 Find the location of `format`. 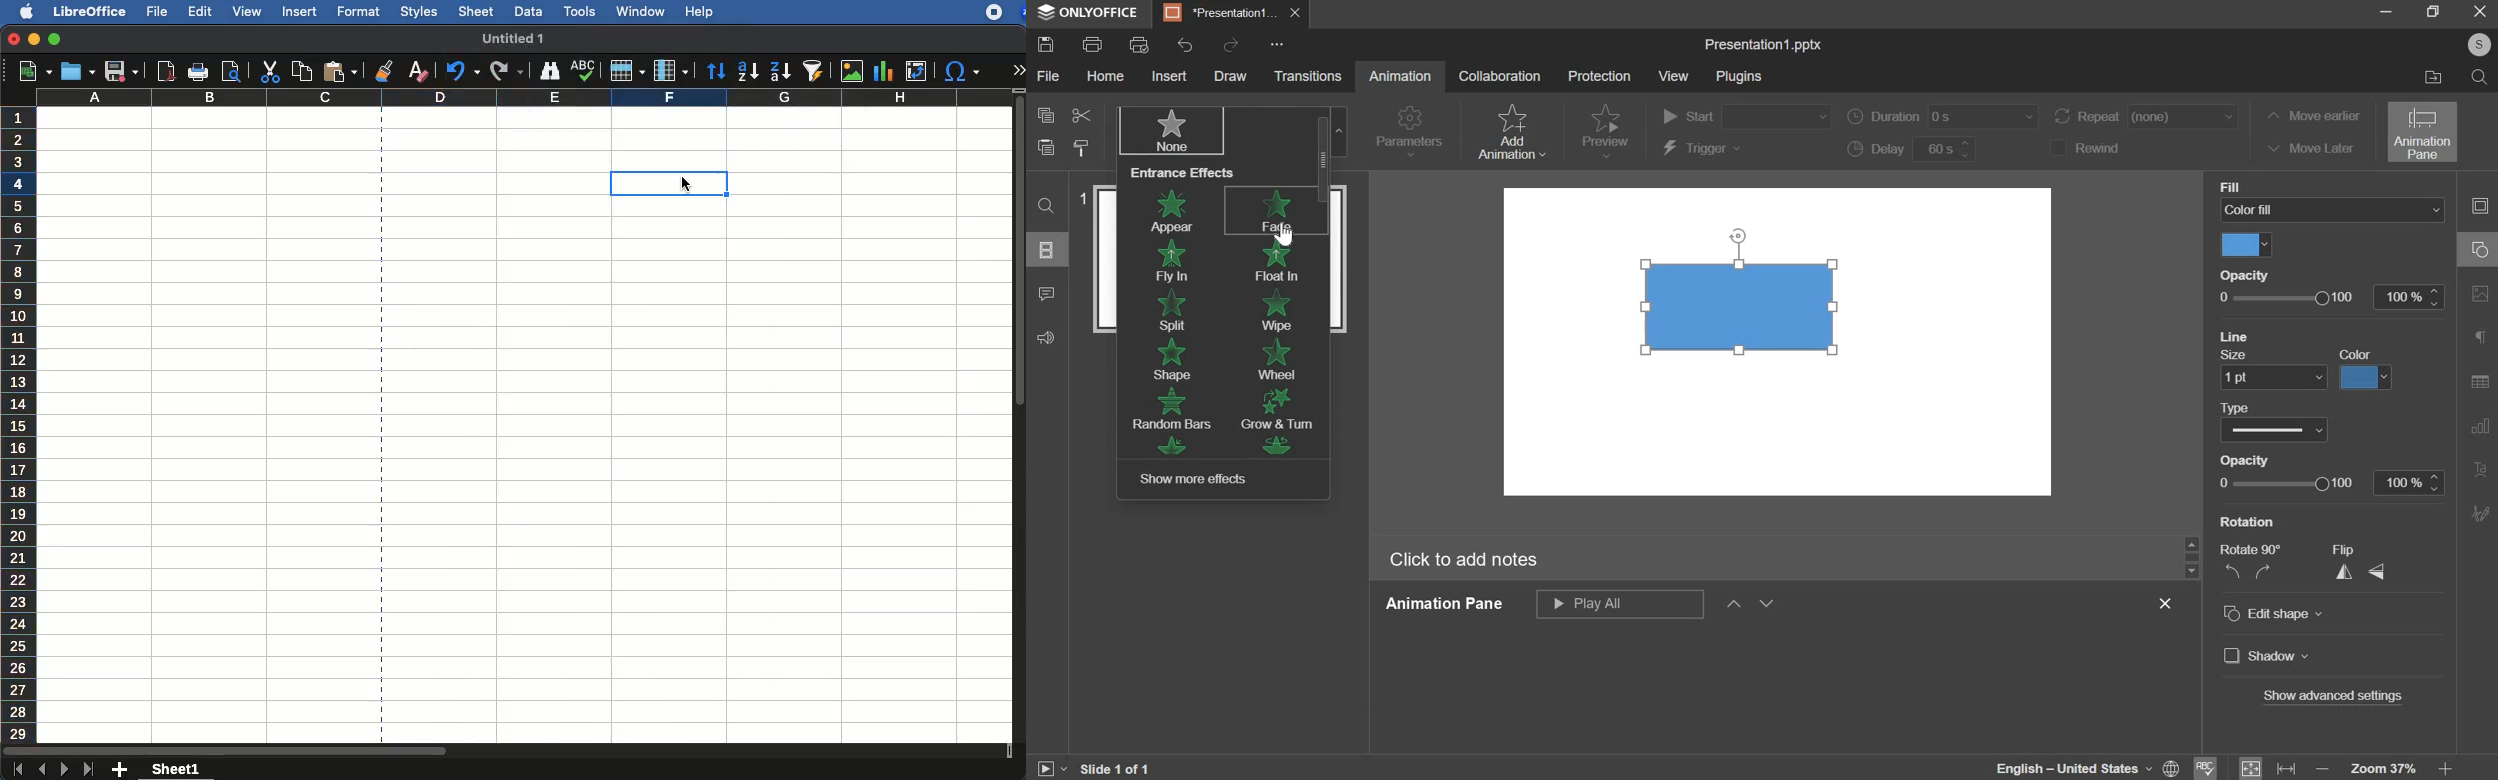

format is located at coordinates (359, 12).